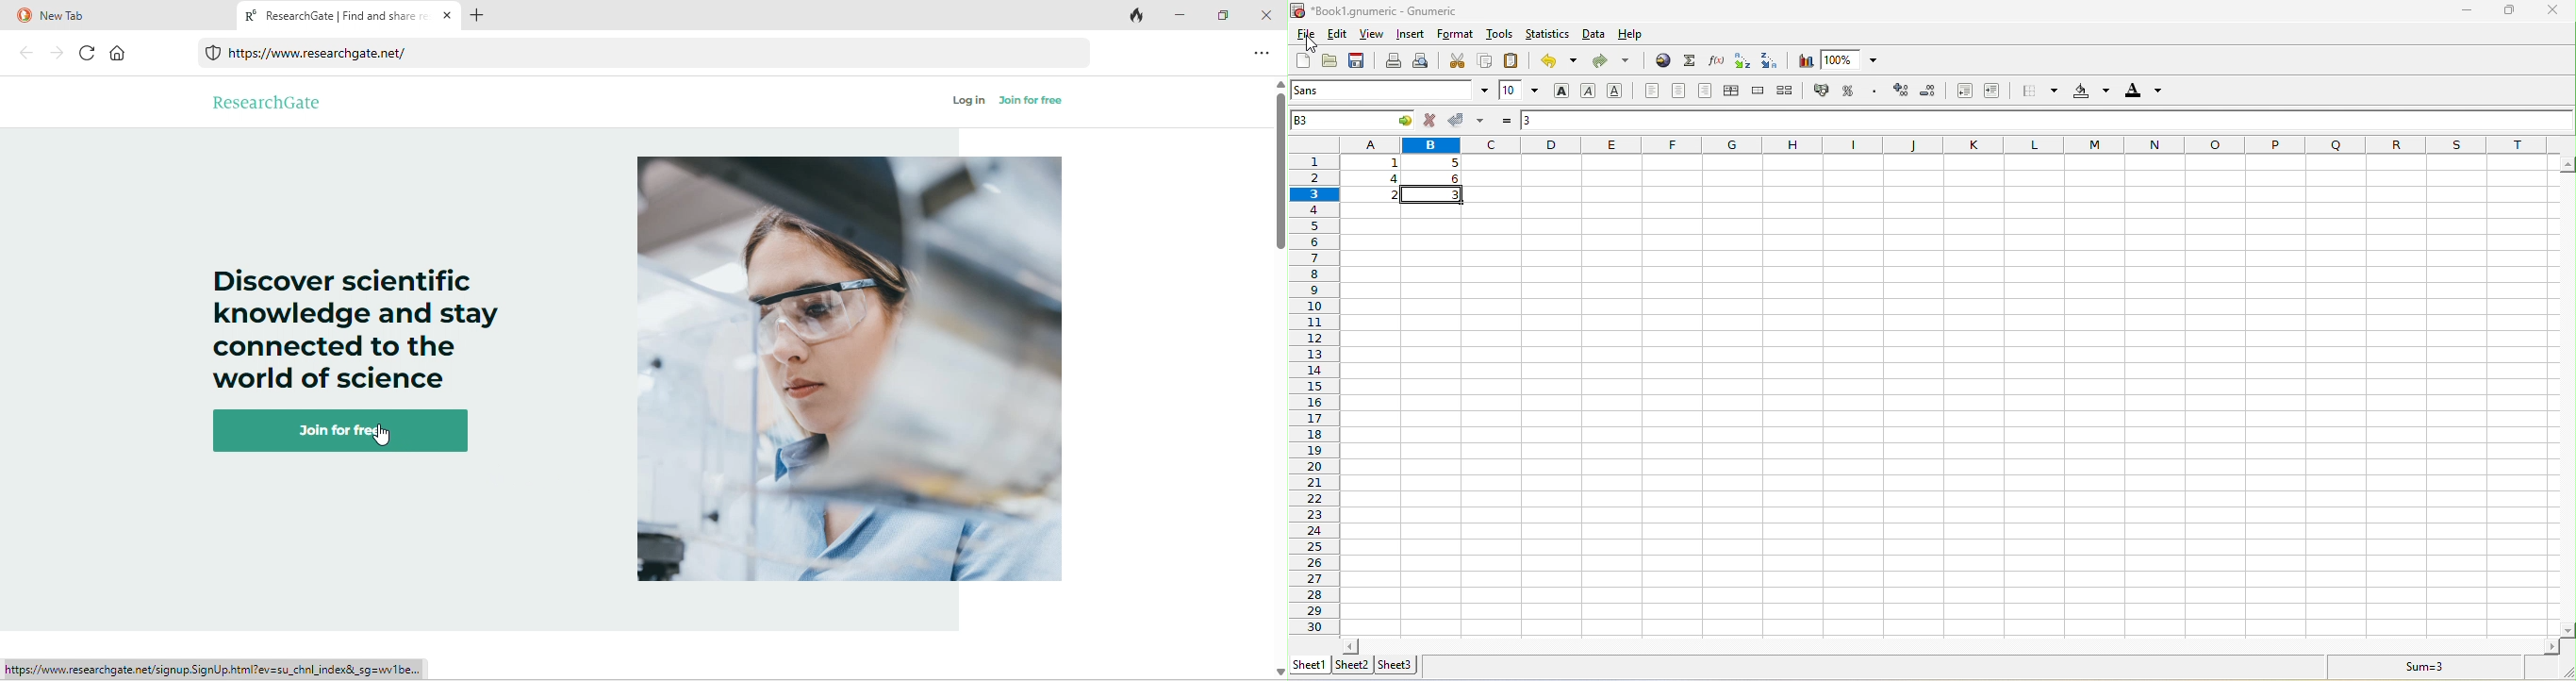 The image size is (2576, 700). What do you see at coordinates (1307, 33) in the screenshot?
I see `file` at bounding box center [1307, 33].